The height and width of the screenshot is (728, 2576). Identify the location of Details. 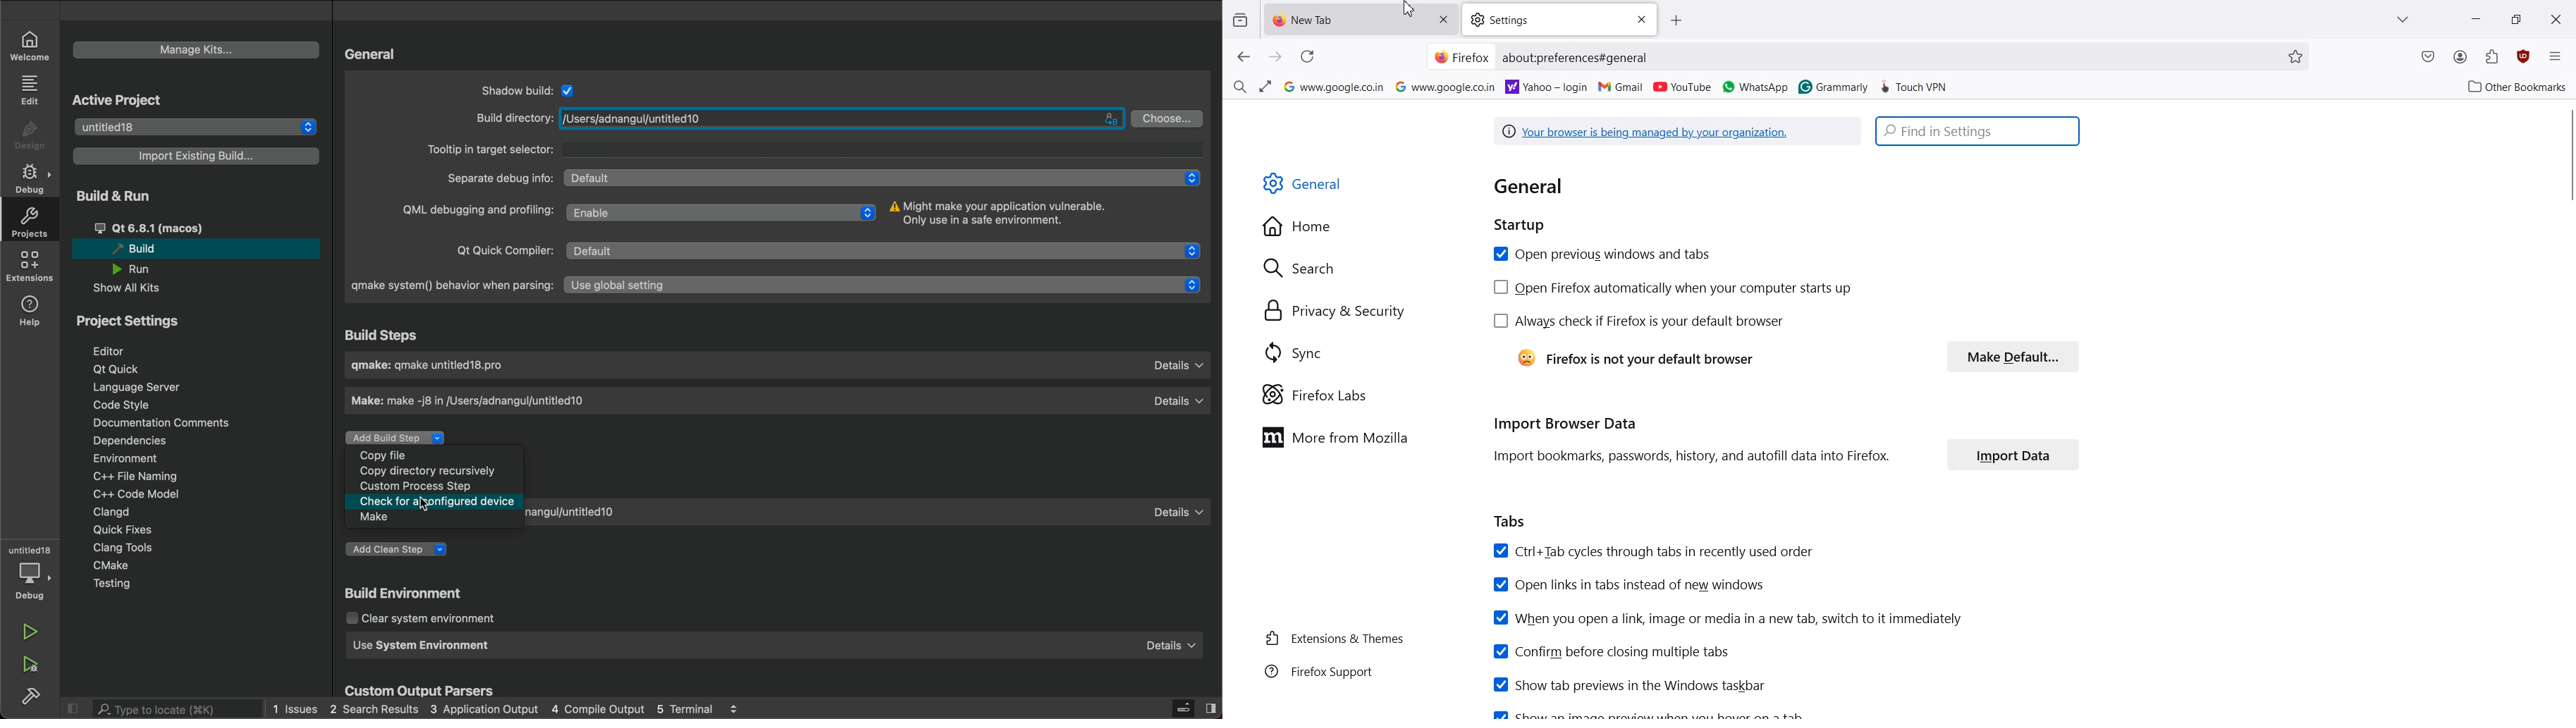
(1178, 513).